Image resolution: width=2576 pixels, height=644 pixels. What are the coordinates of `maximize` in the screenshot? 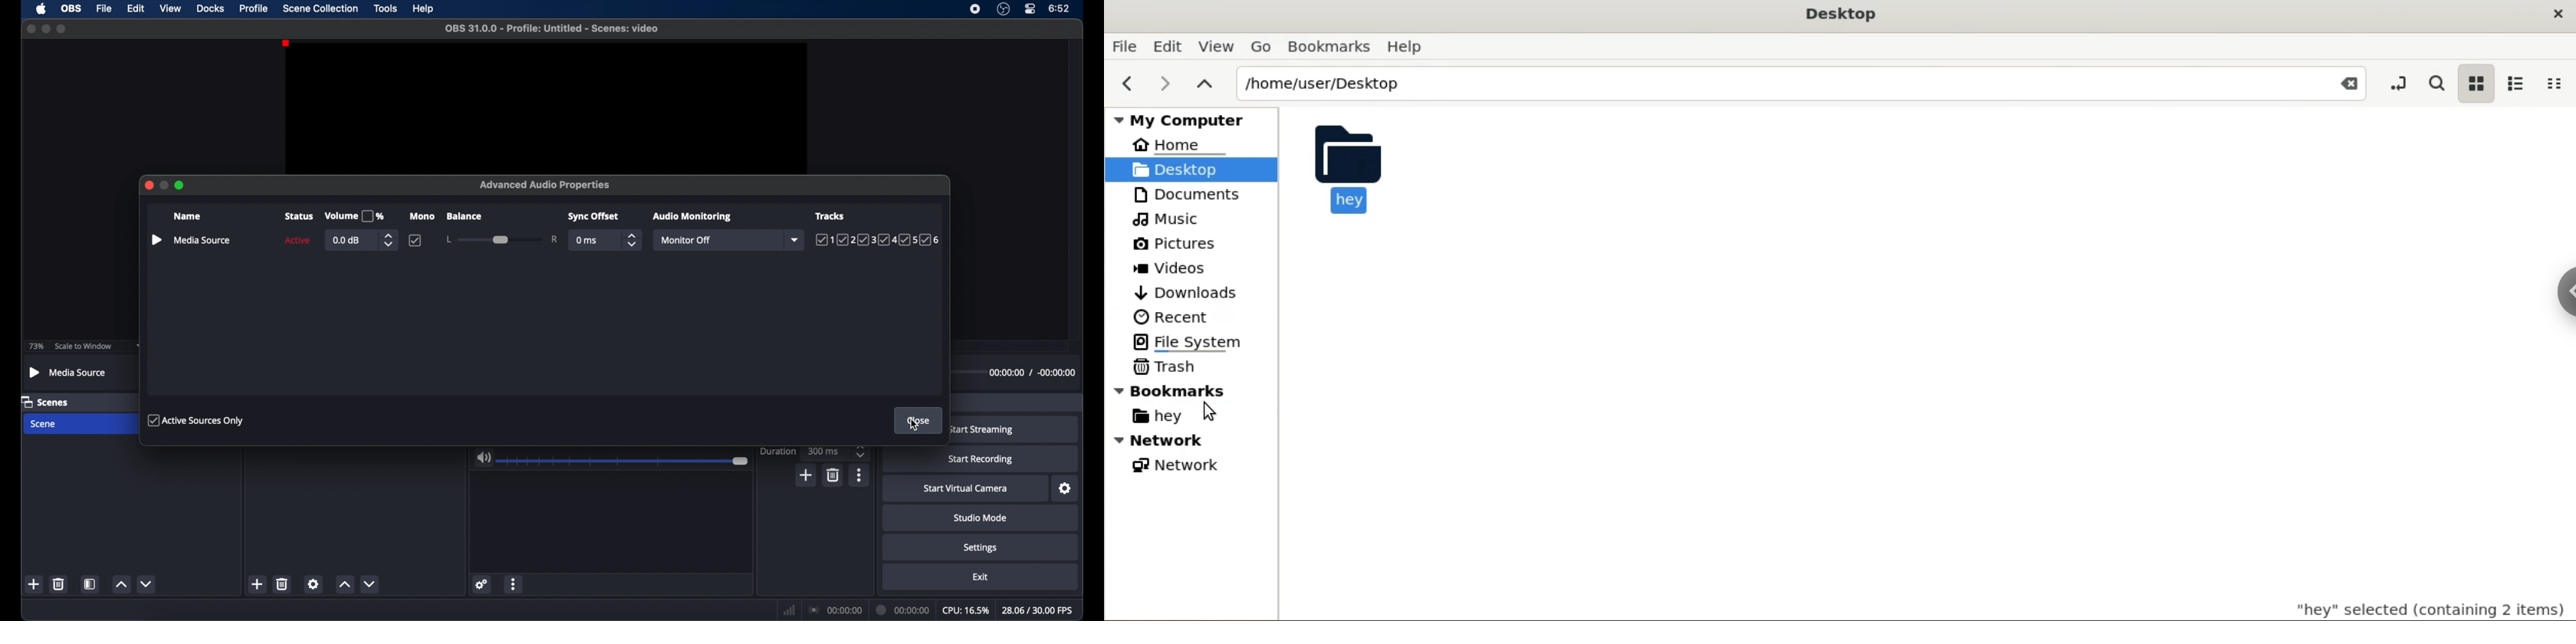 It's located at (181, 186).